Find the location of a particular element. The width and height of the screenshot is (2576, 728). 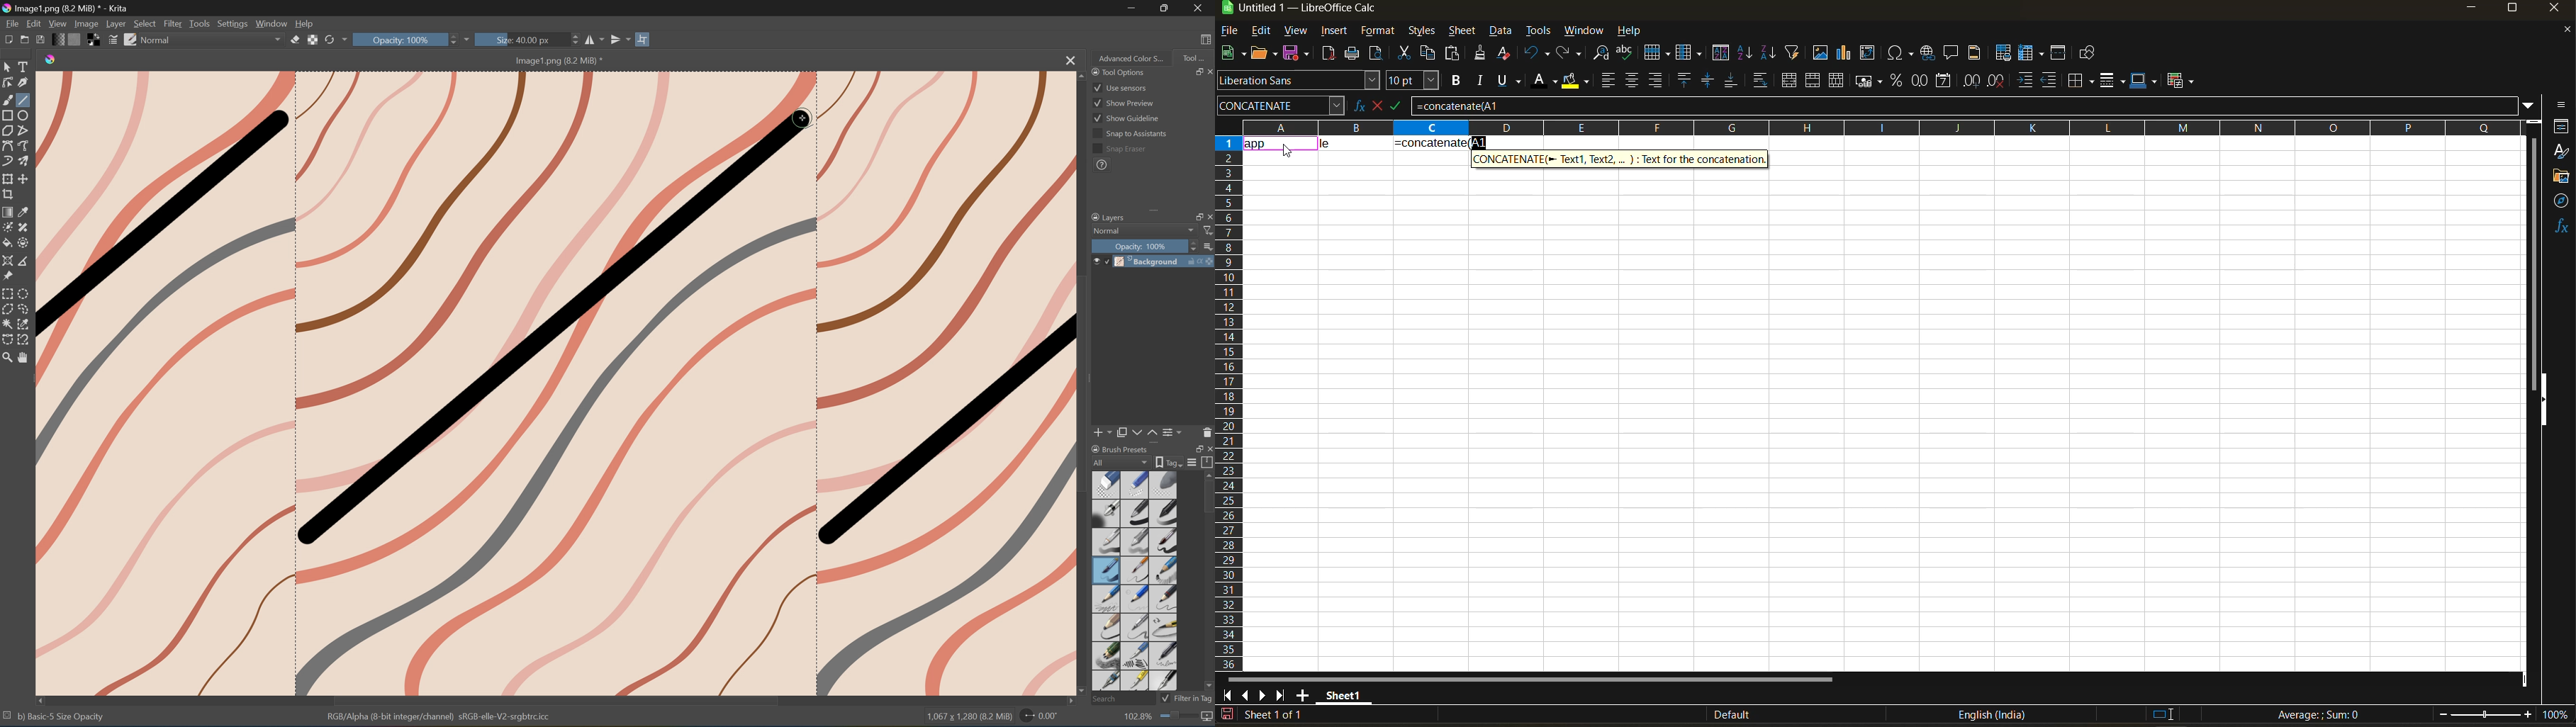

Zoom tool is located at coordinates (8, 358).